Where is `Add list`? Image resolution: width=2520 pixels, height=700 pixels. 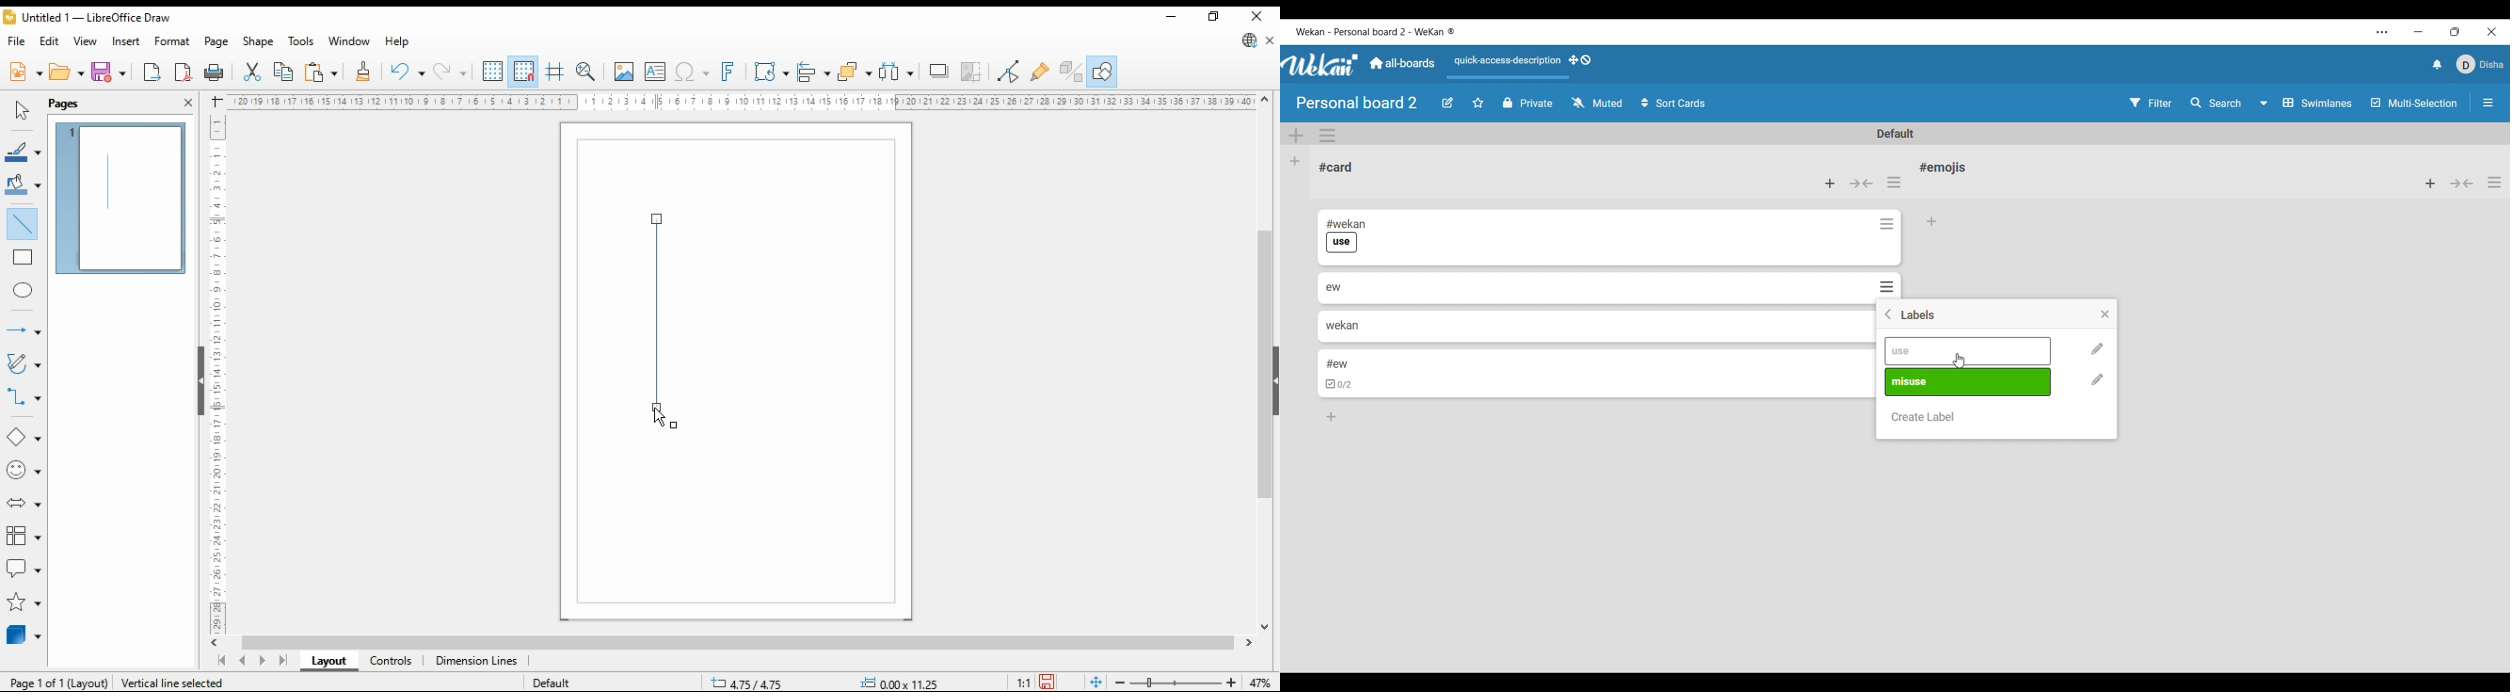 Add list is located at coordinates (1295, 161).